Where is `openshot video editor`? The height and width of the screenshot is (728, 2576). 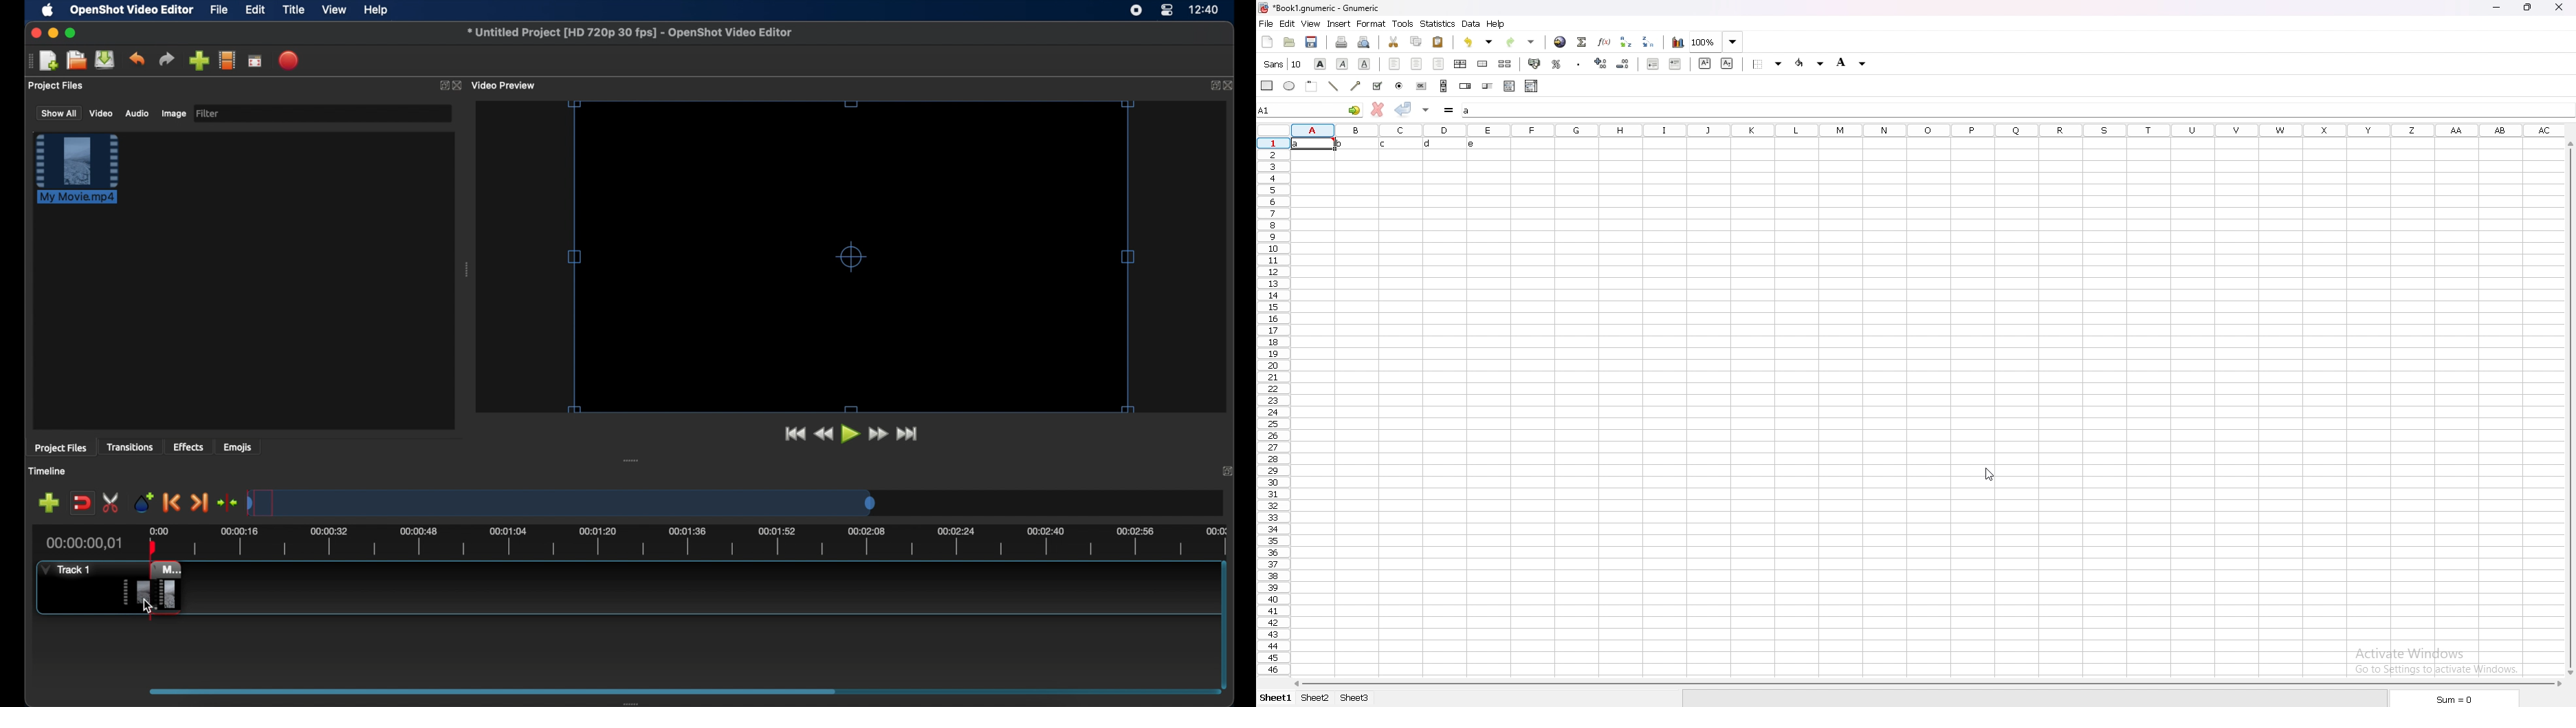 openshot video editor is located at coordinates (133, 10).